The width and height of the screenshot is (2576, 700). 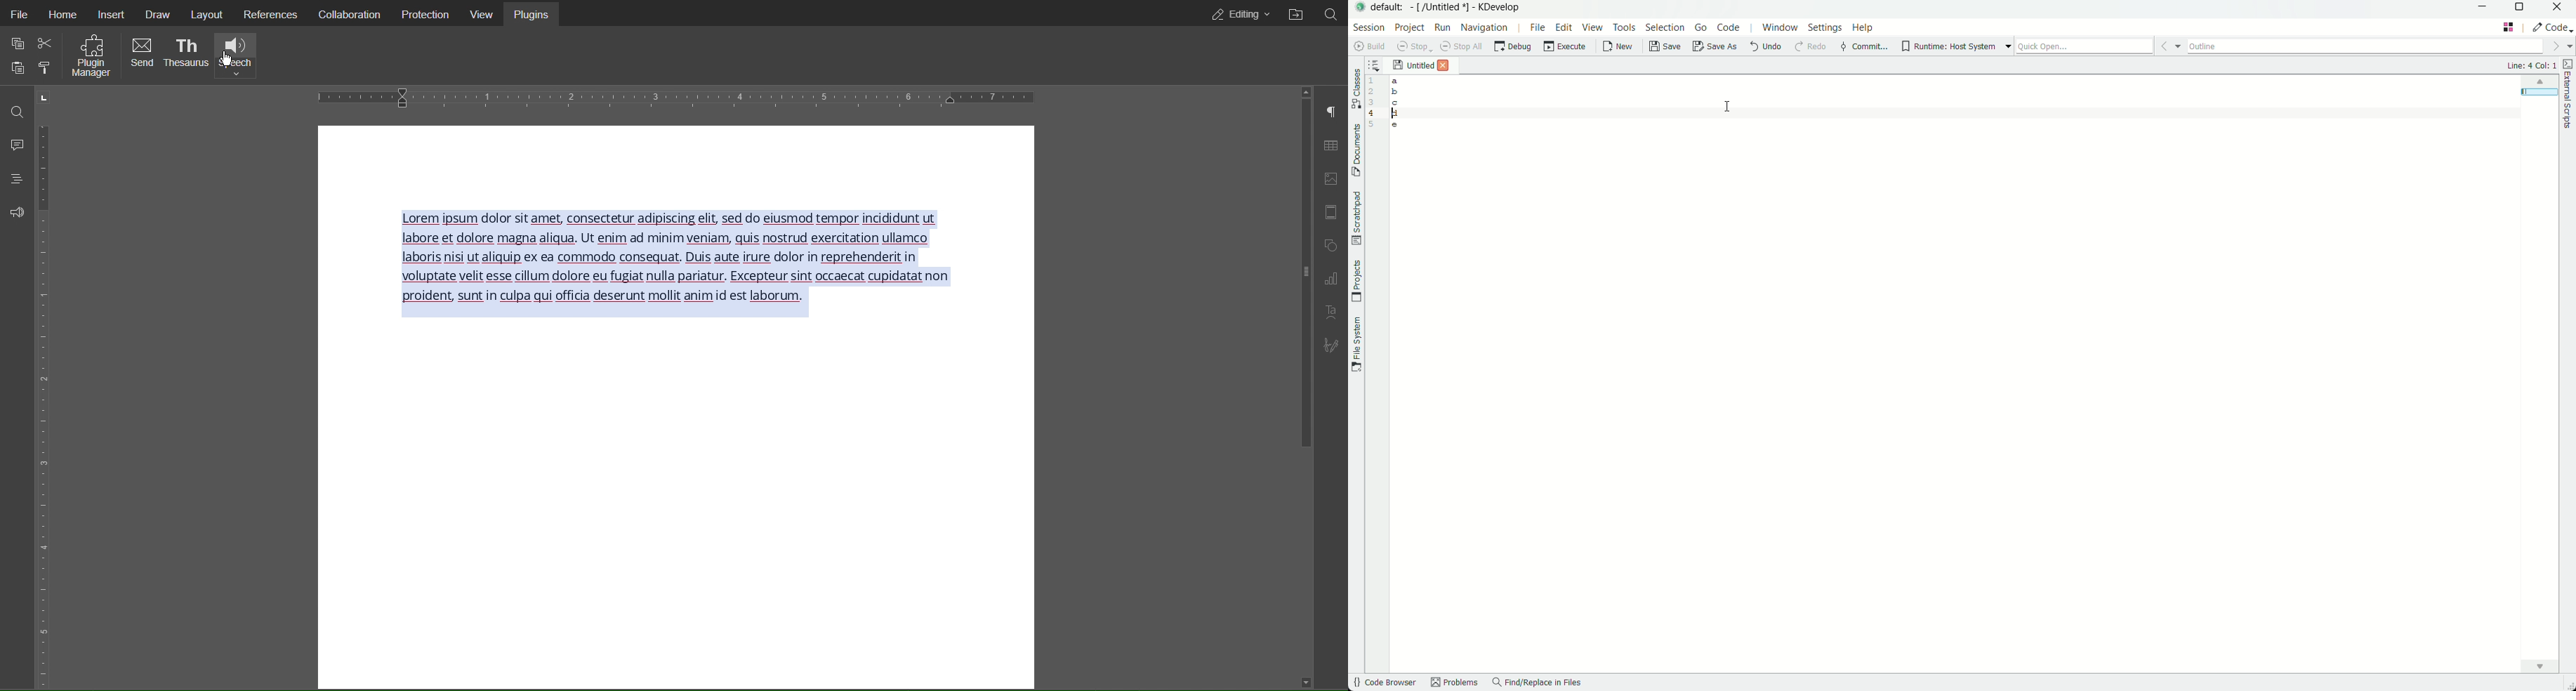 I want to click on Graph Settings, so click(x=1330, y=279).